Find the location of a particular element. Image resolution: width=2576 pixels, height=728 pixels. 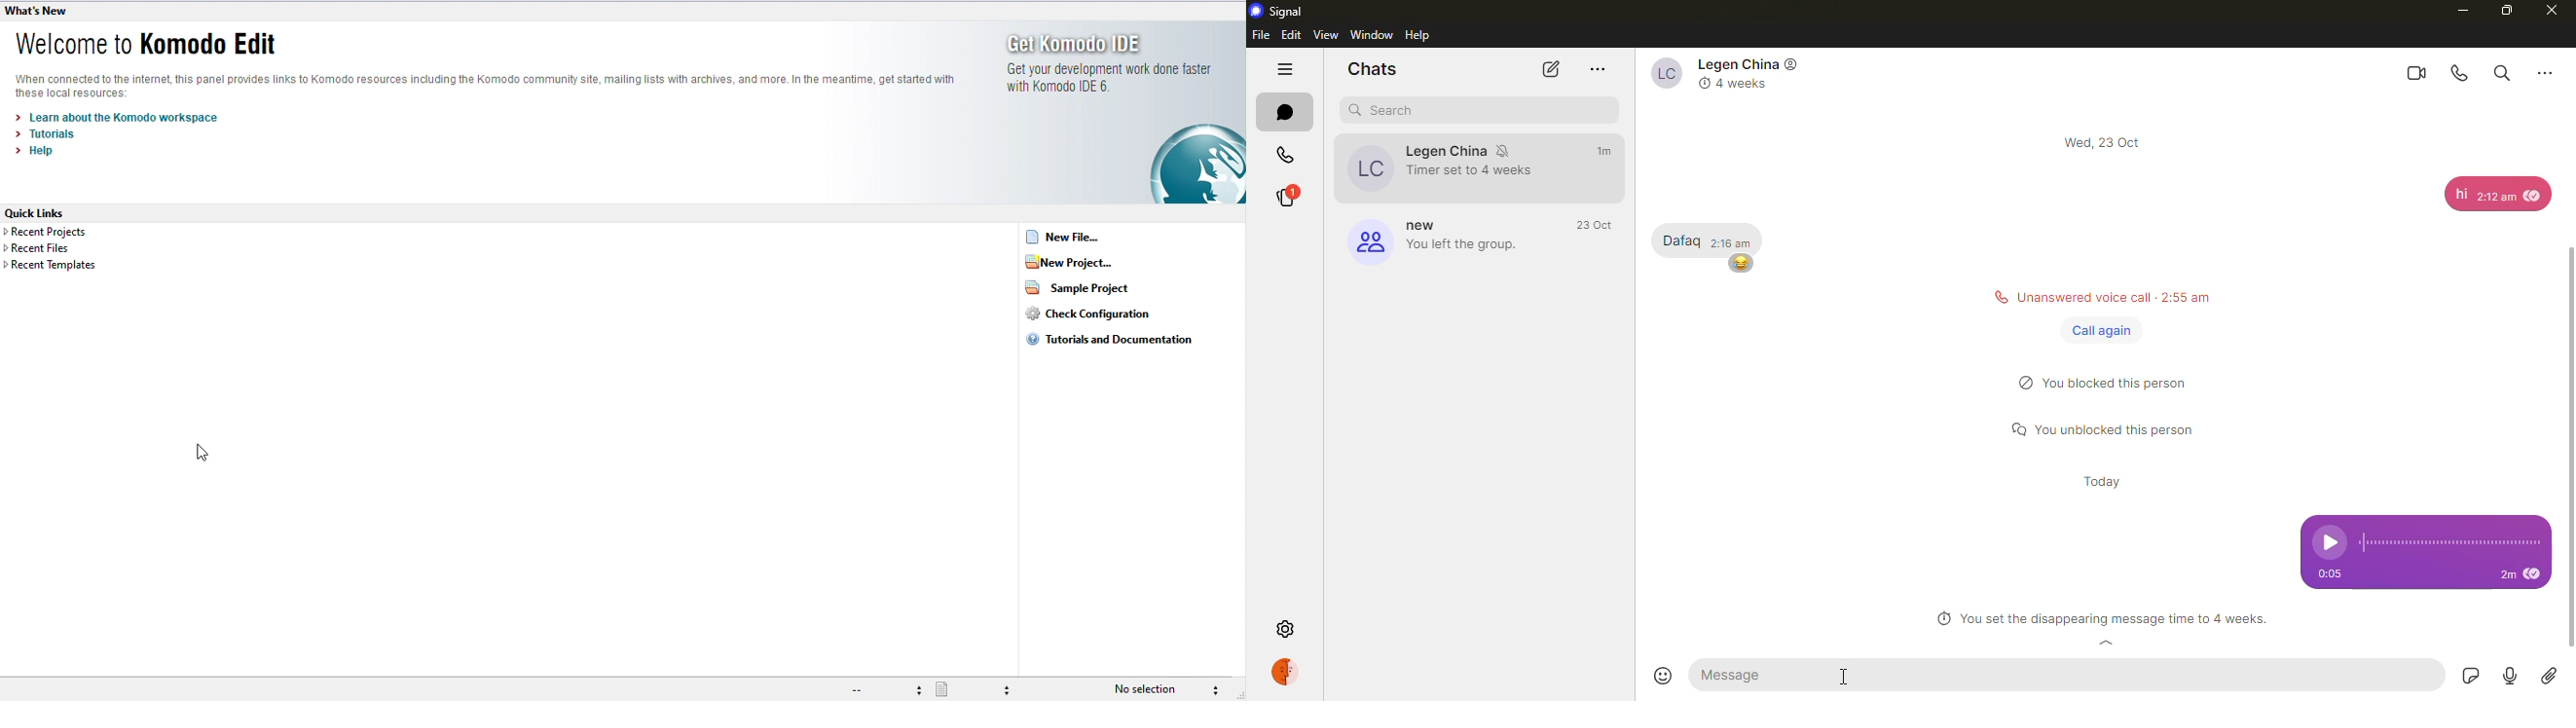

2:16 am is located at coordinates (1731, 241).